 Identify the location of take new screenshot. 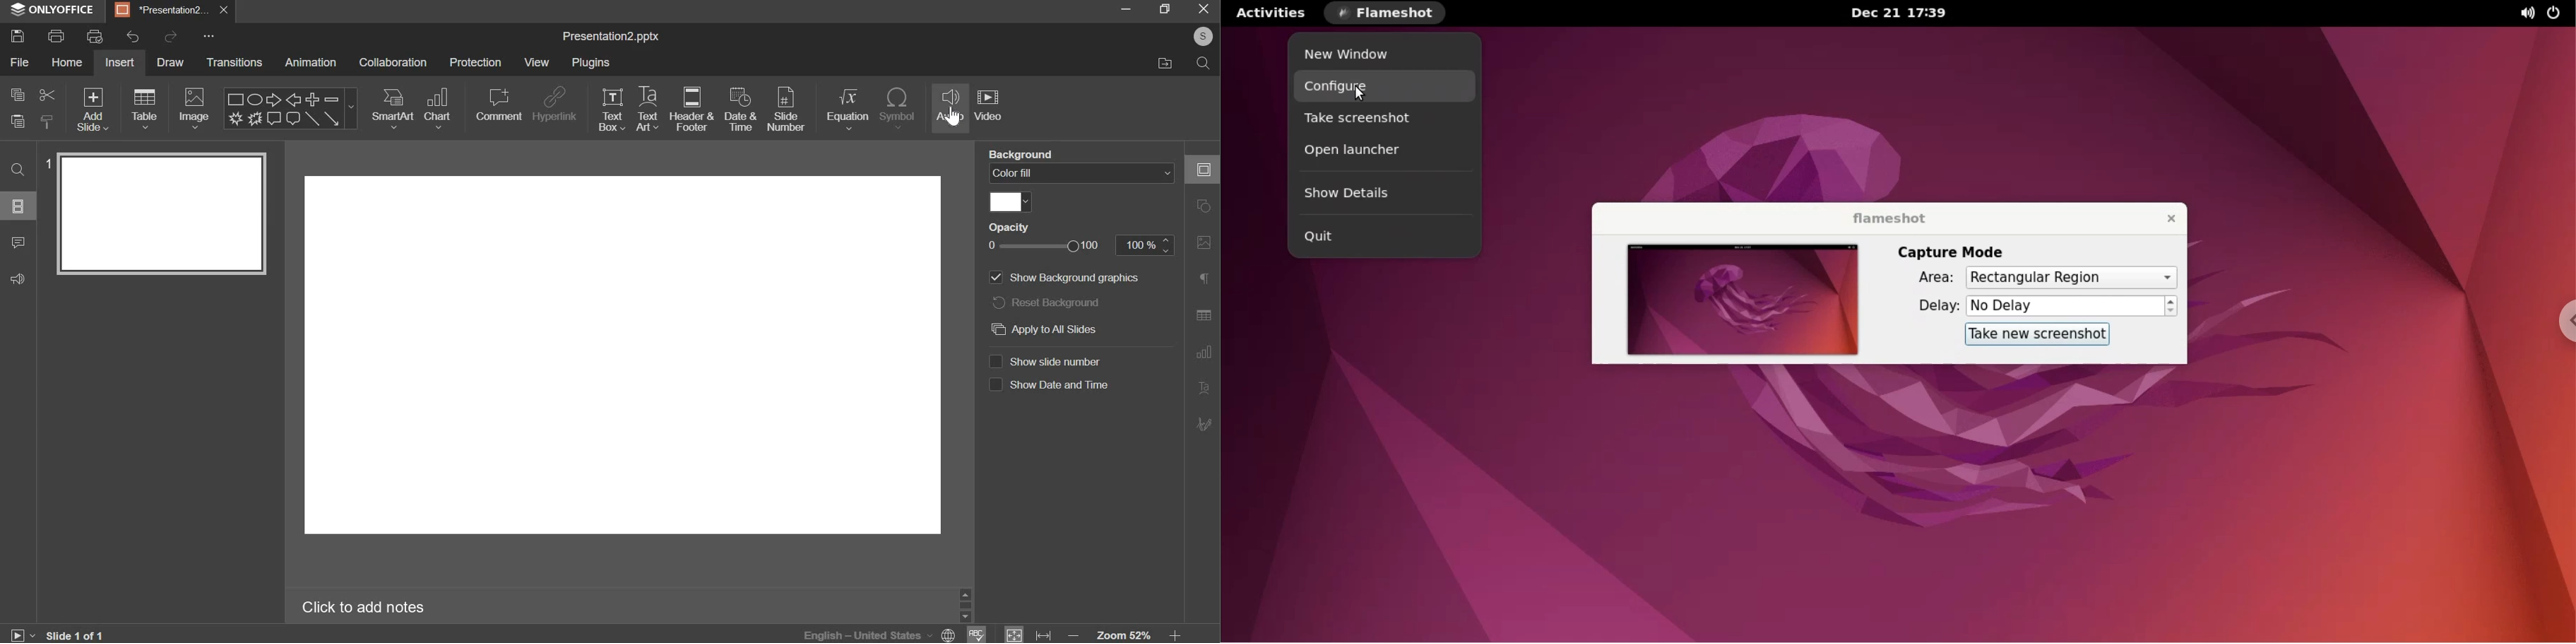
(2030, 335).